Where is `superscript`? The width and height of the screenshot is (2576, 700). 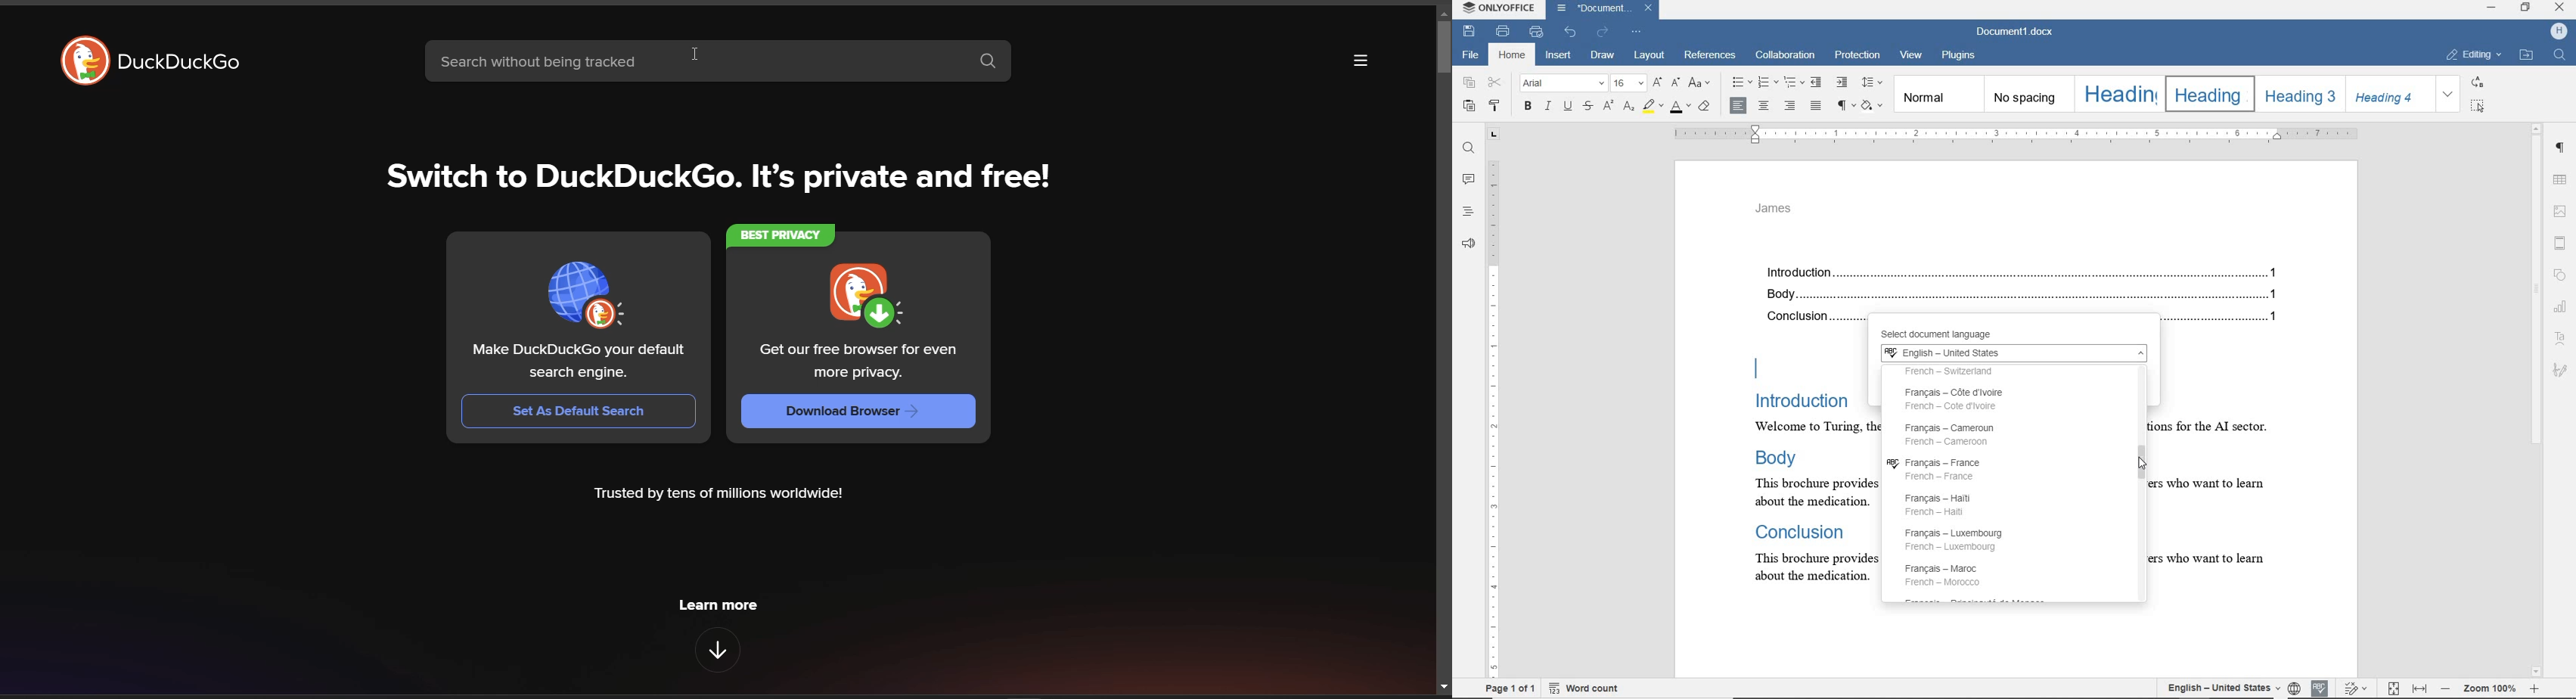
superscript is located at coordinates (1607, 105).